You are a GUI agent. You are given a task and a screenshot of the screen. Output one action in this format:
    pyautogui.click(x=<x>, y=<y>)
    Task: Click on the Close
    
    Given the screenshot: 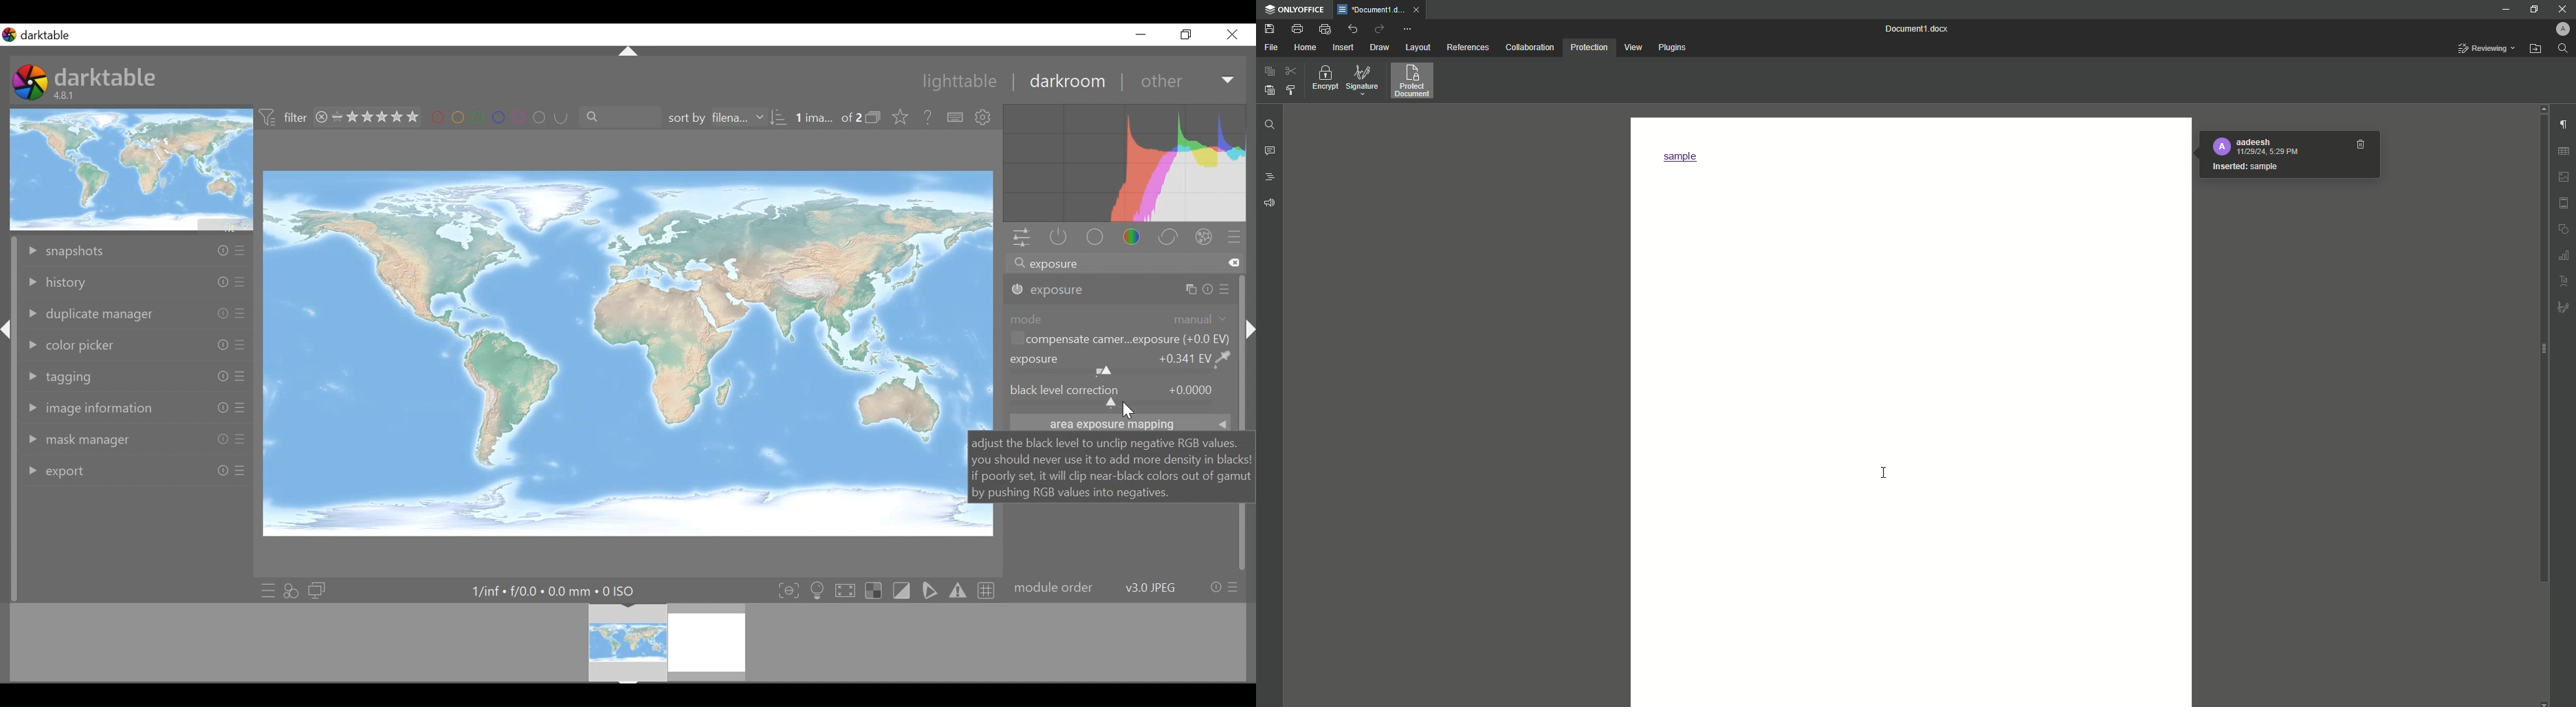 What is the action you would take?
    pyautogui.click(x=2560, y=9)
    